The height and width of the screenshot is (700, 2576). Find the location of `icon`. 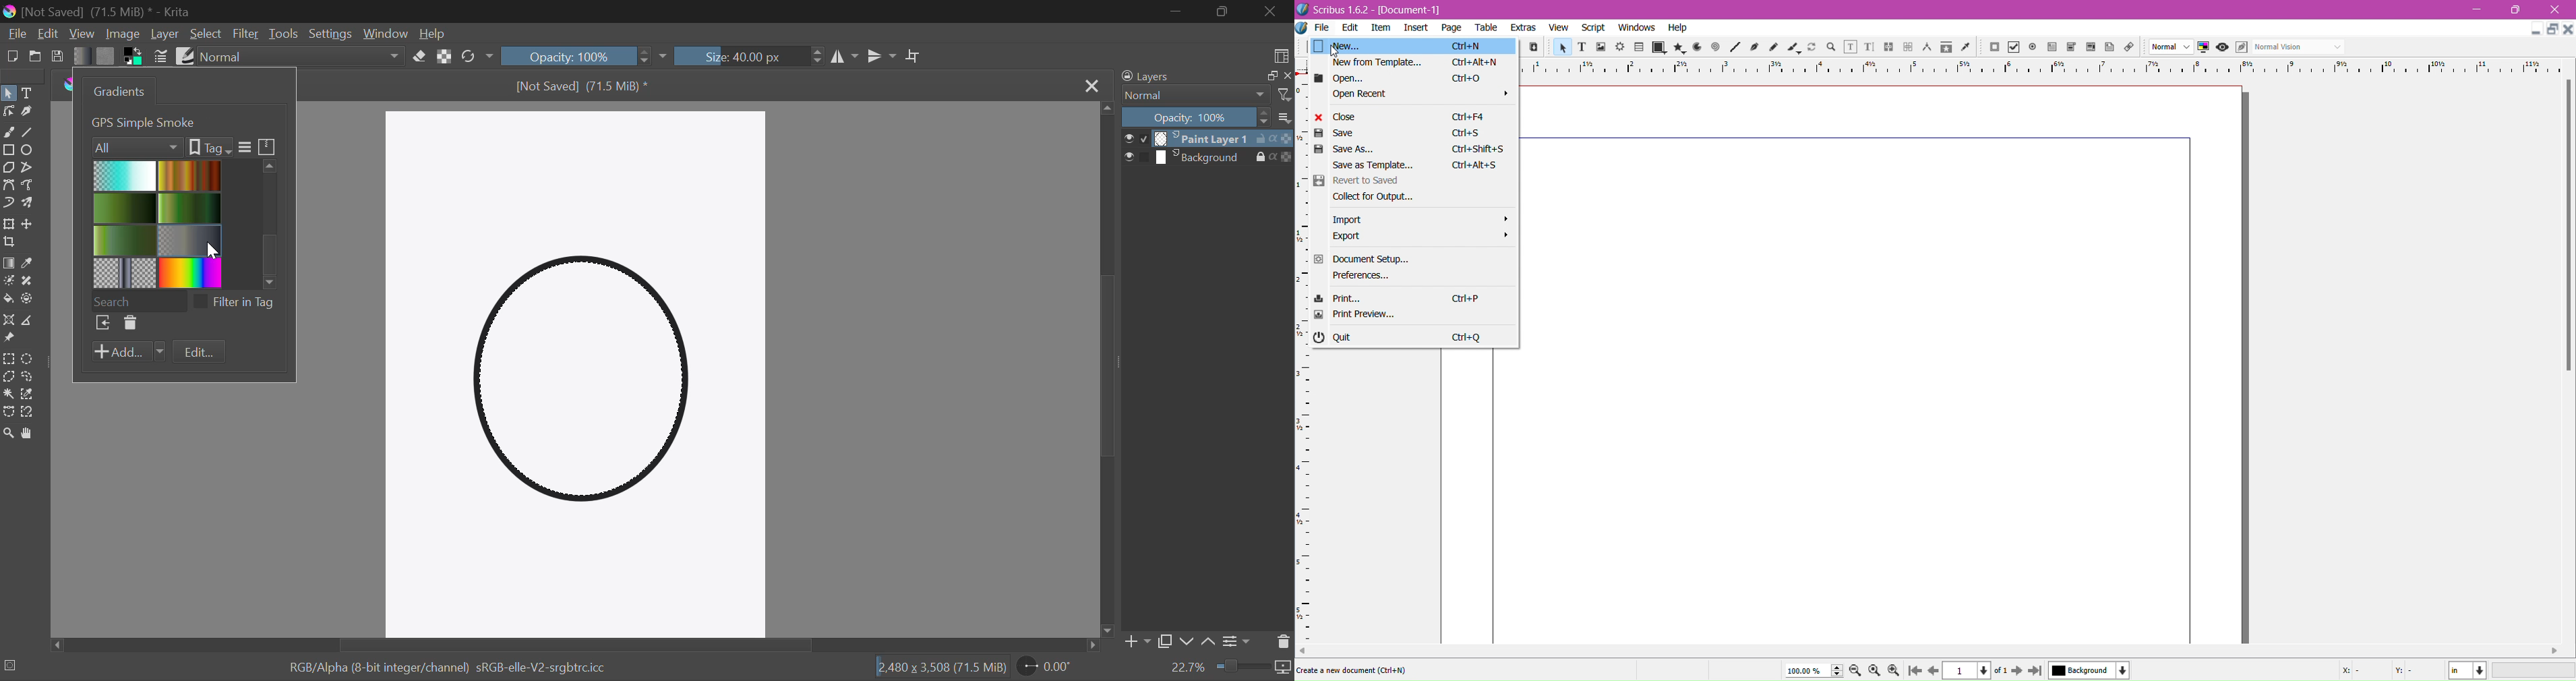

icon is located at coordinates (2031, 46).